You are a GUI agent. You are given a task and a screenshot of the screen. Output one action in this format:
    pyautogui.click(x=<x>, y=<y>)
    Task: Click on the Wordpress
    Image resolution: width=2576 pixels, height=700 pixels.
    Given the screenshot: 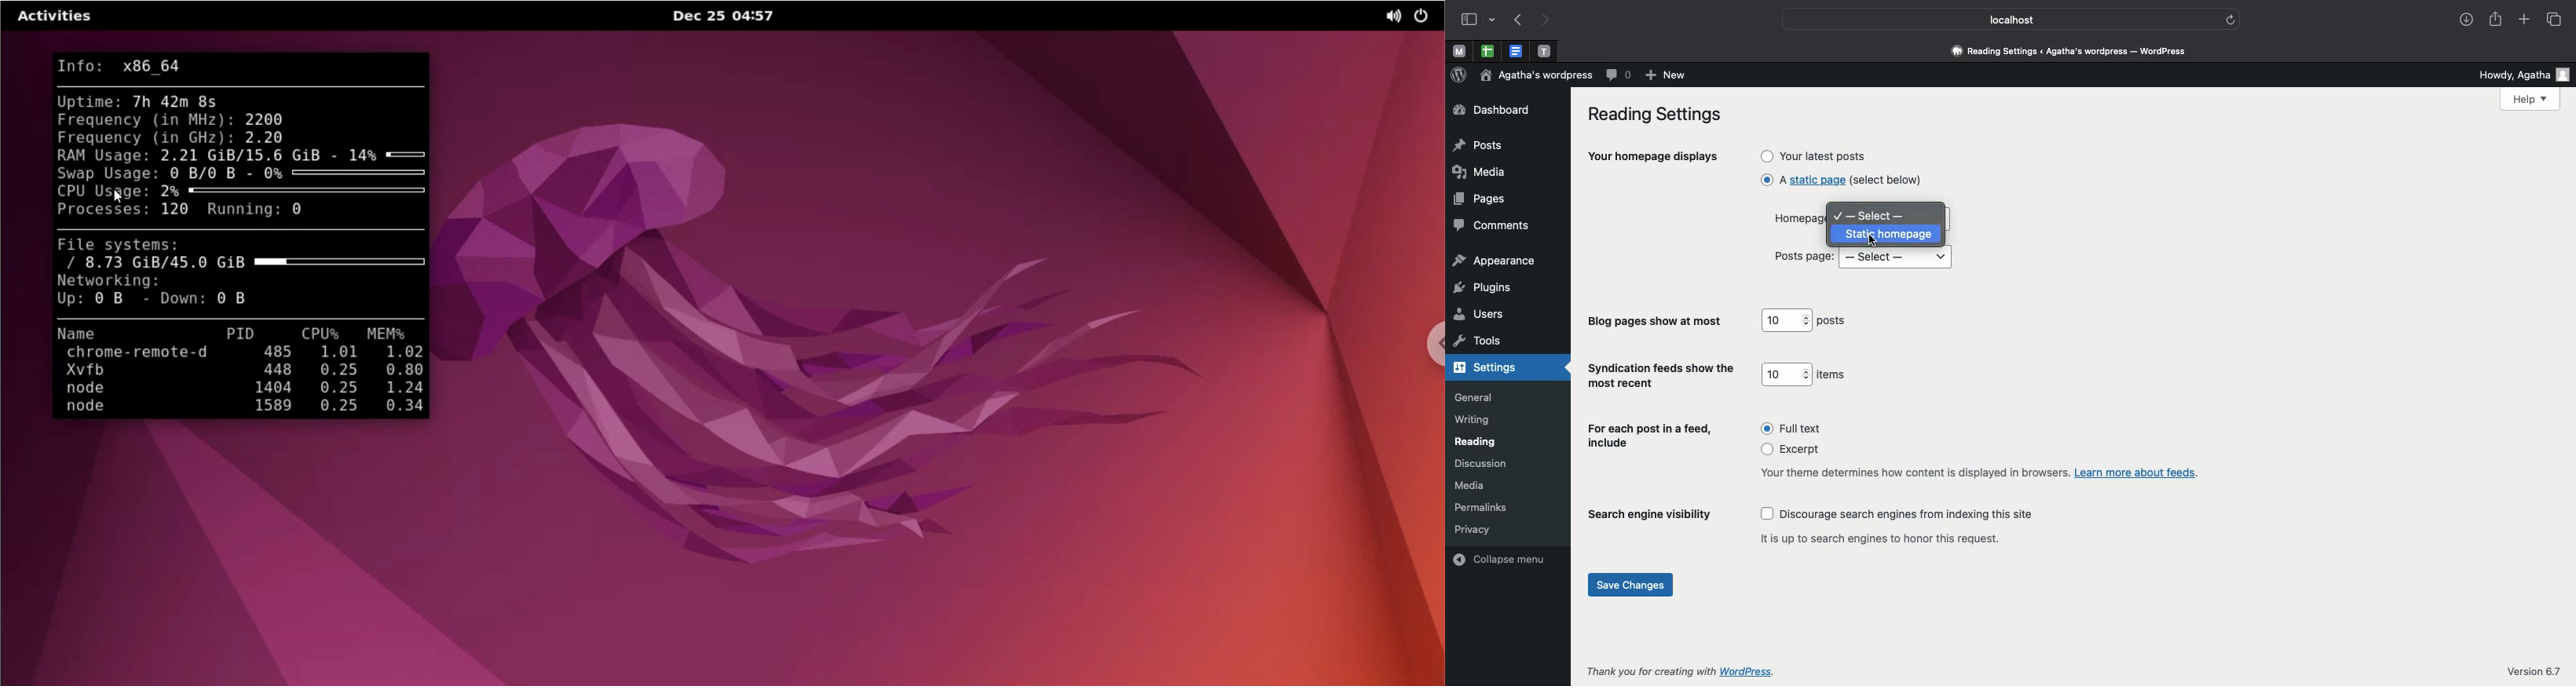 What is the action you would take?
    pyautogui.click(x=1459, y=74)
    